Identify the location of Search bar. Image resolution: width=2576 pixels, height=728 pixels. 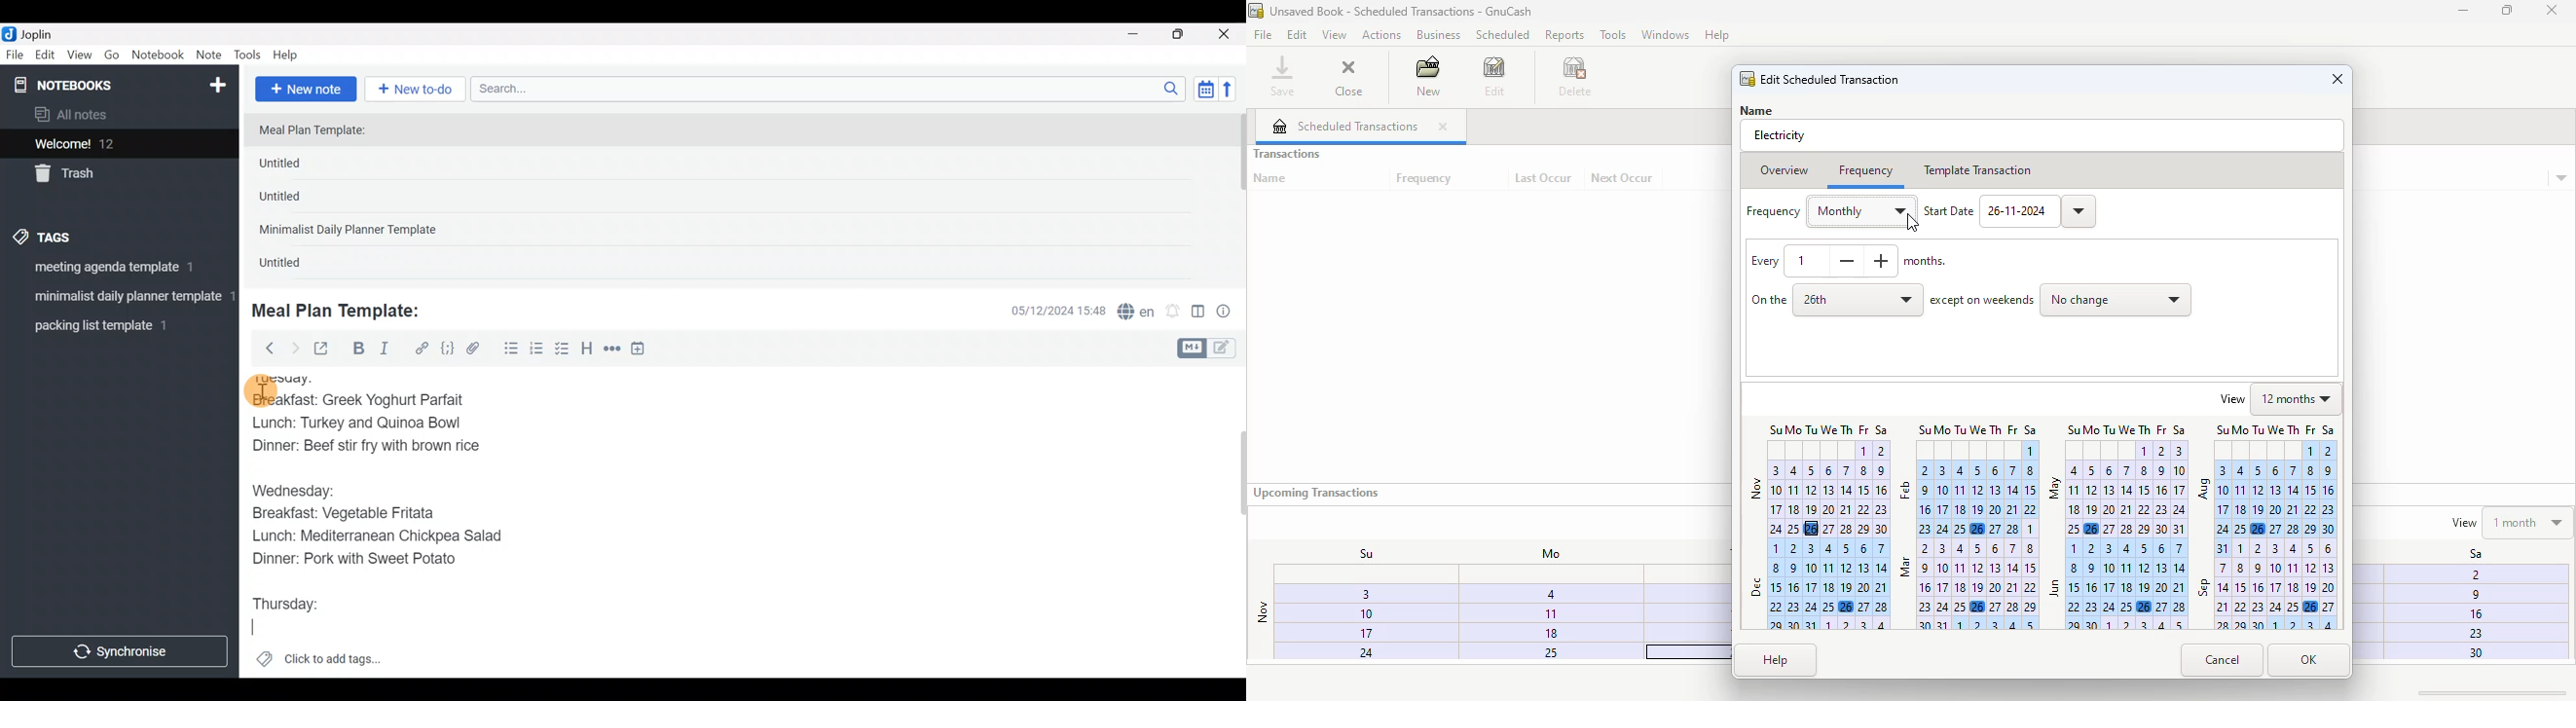
(831, 87).